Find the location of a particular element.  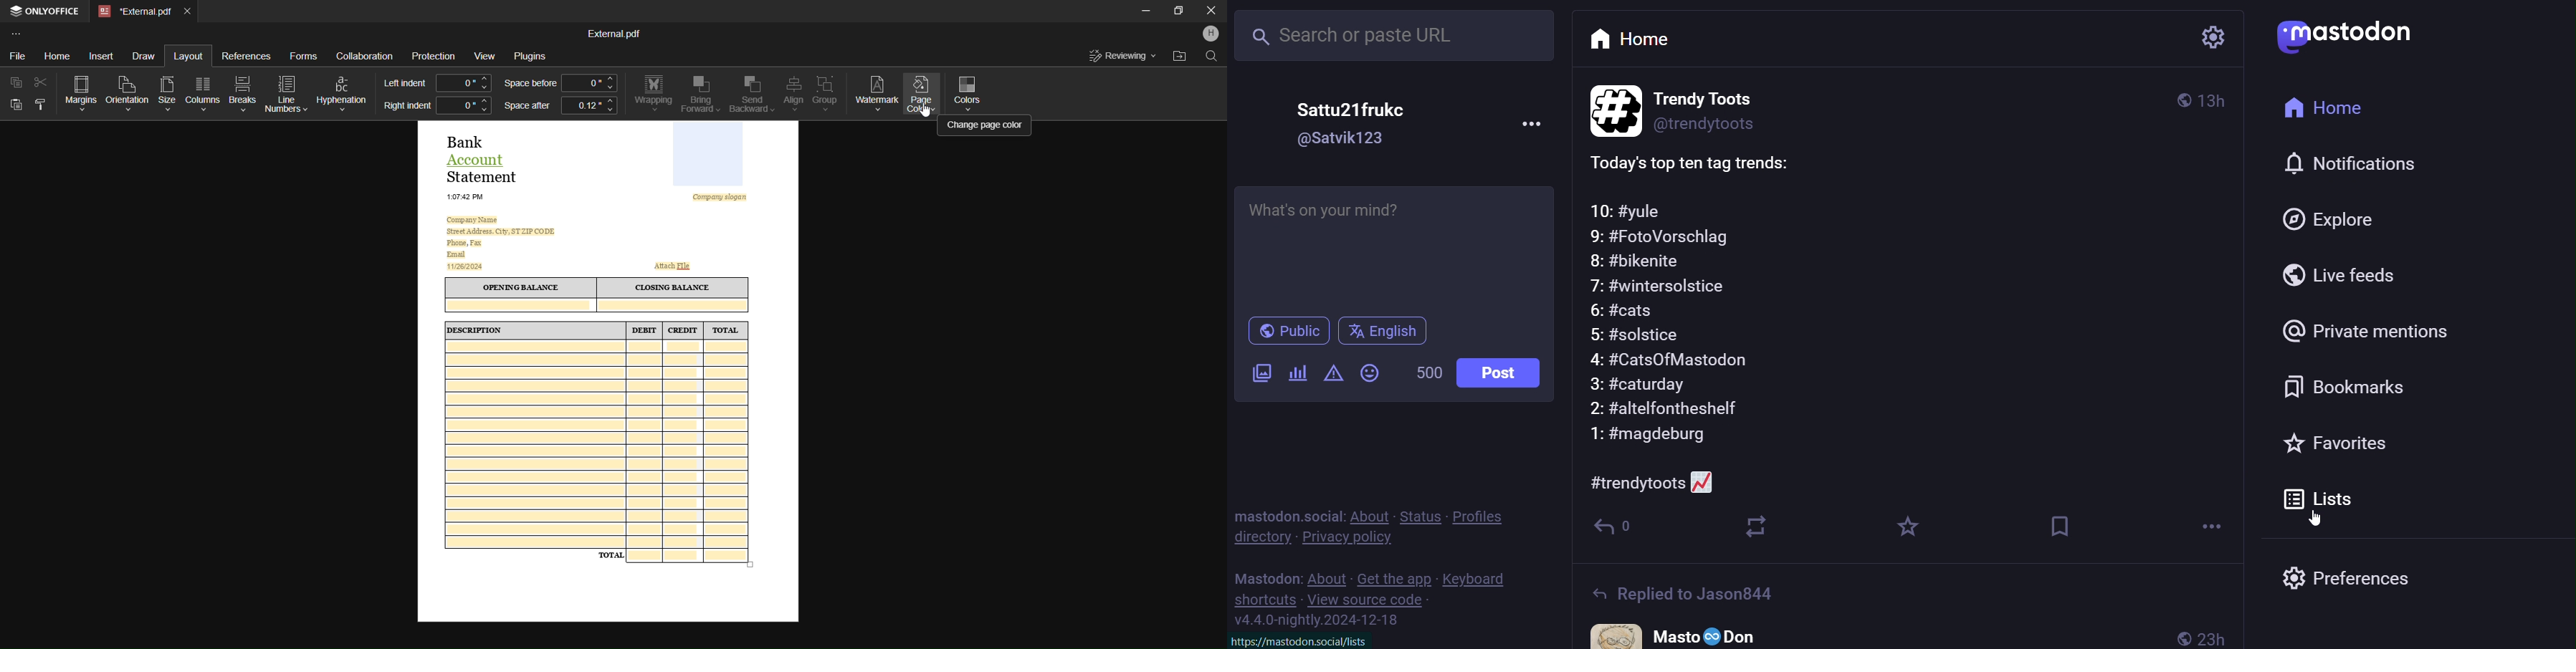

Masto Don is located at coordinates (1725, 633).